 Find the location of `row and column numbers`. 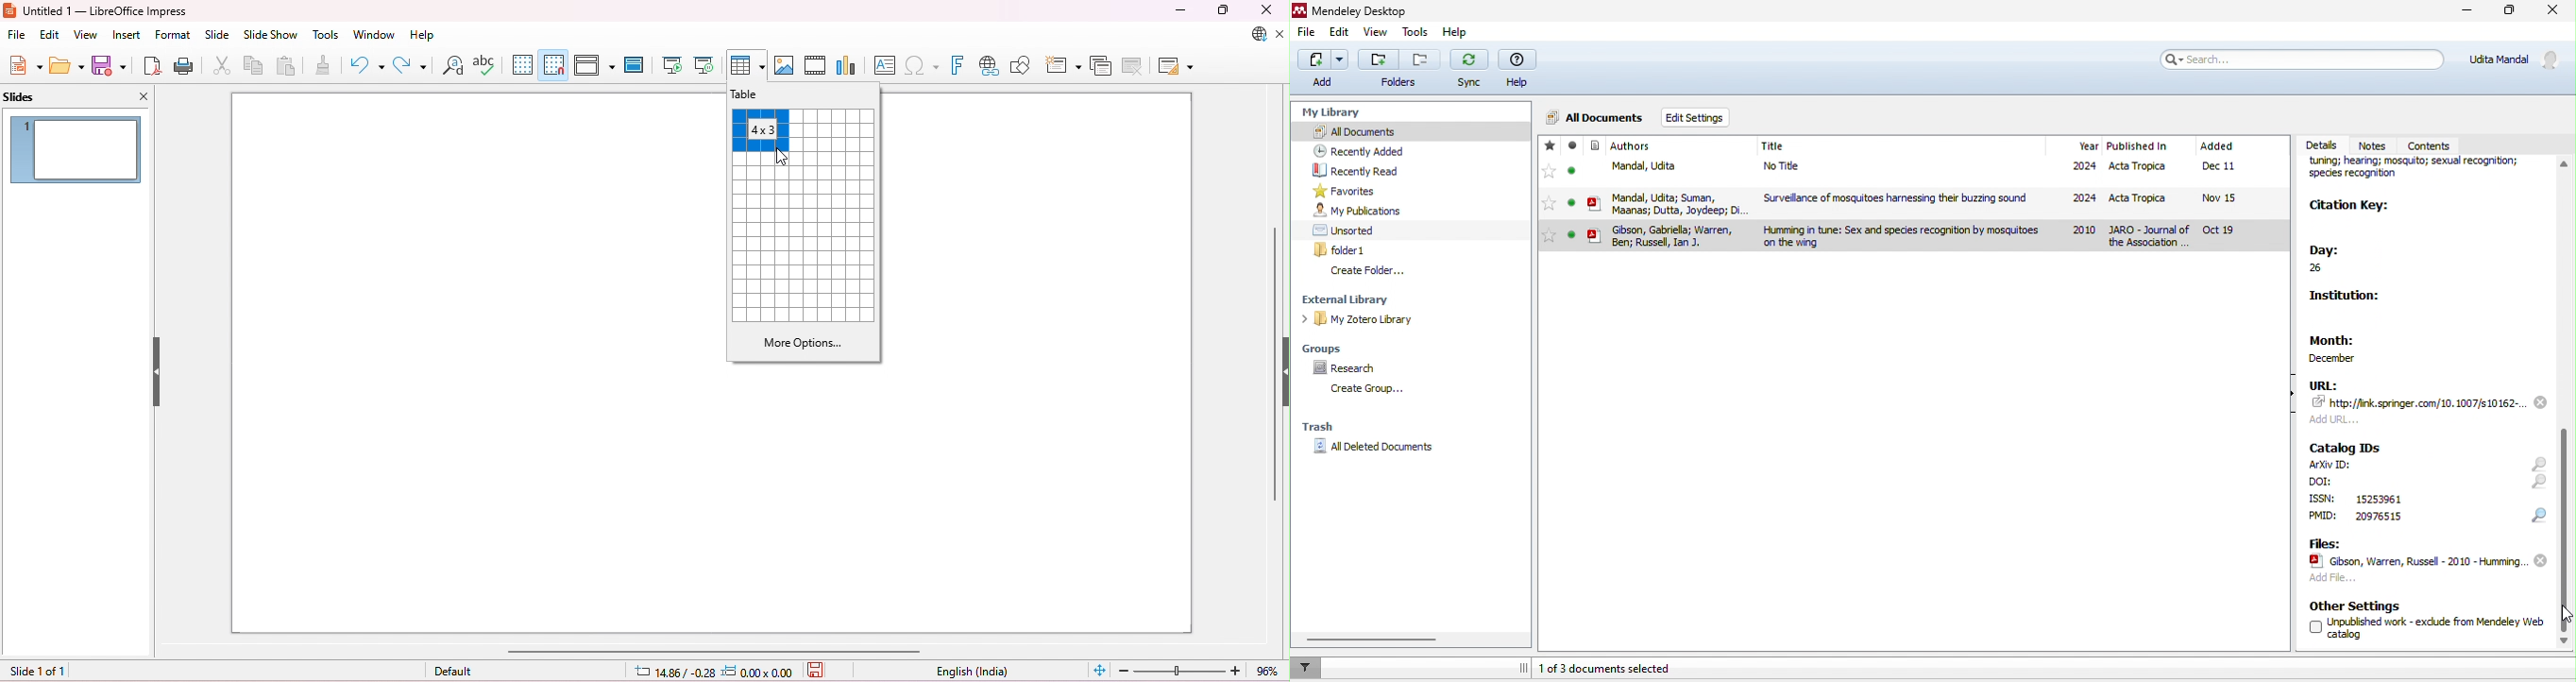

row and column numbers is located at coordinates (761, 129).